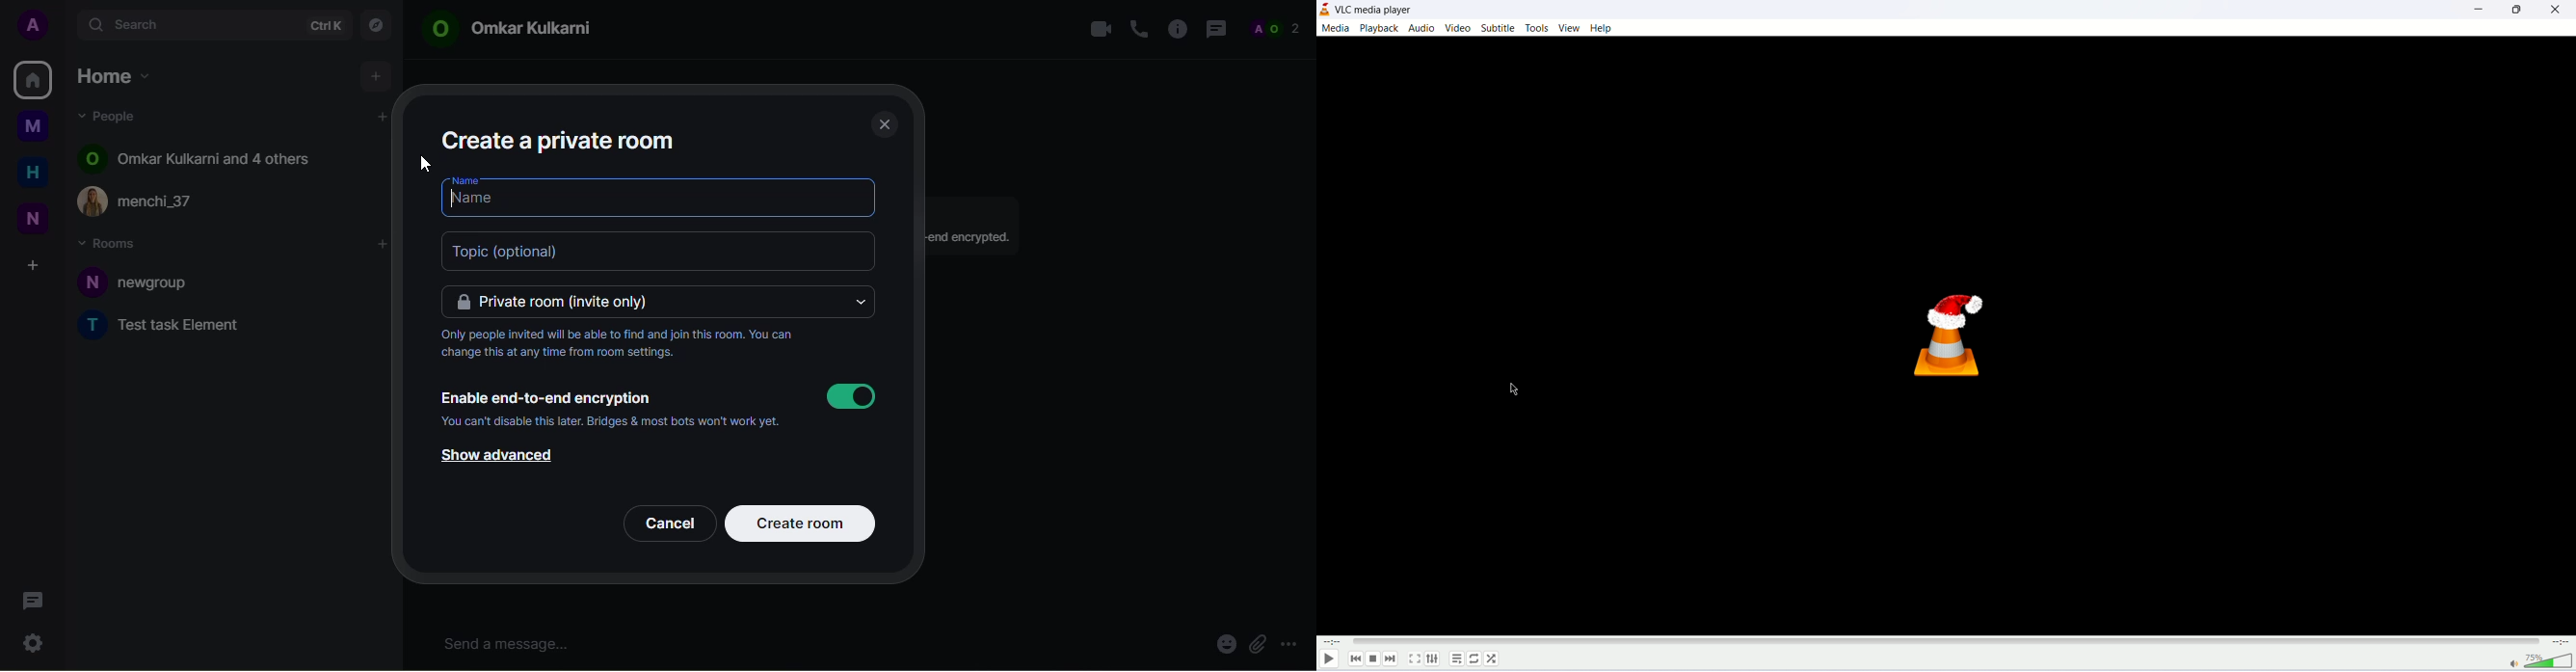 This screenshot has height=672, width=2576. What do you see at coordinates (2557, 10) in the screenshot?
I see `close` at bounding box center [2557, 10].